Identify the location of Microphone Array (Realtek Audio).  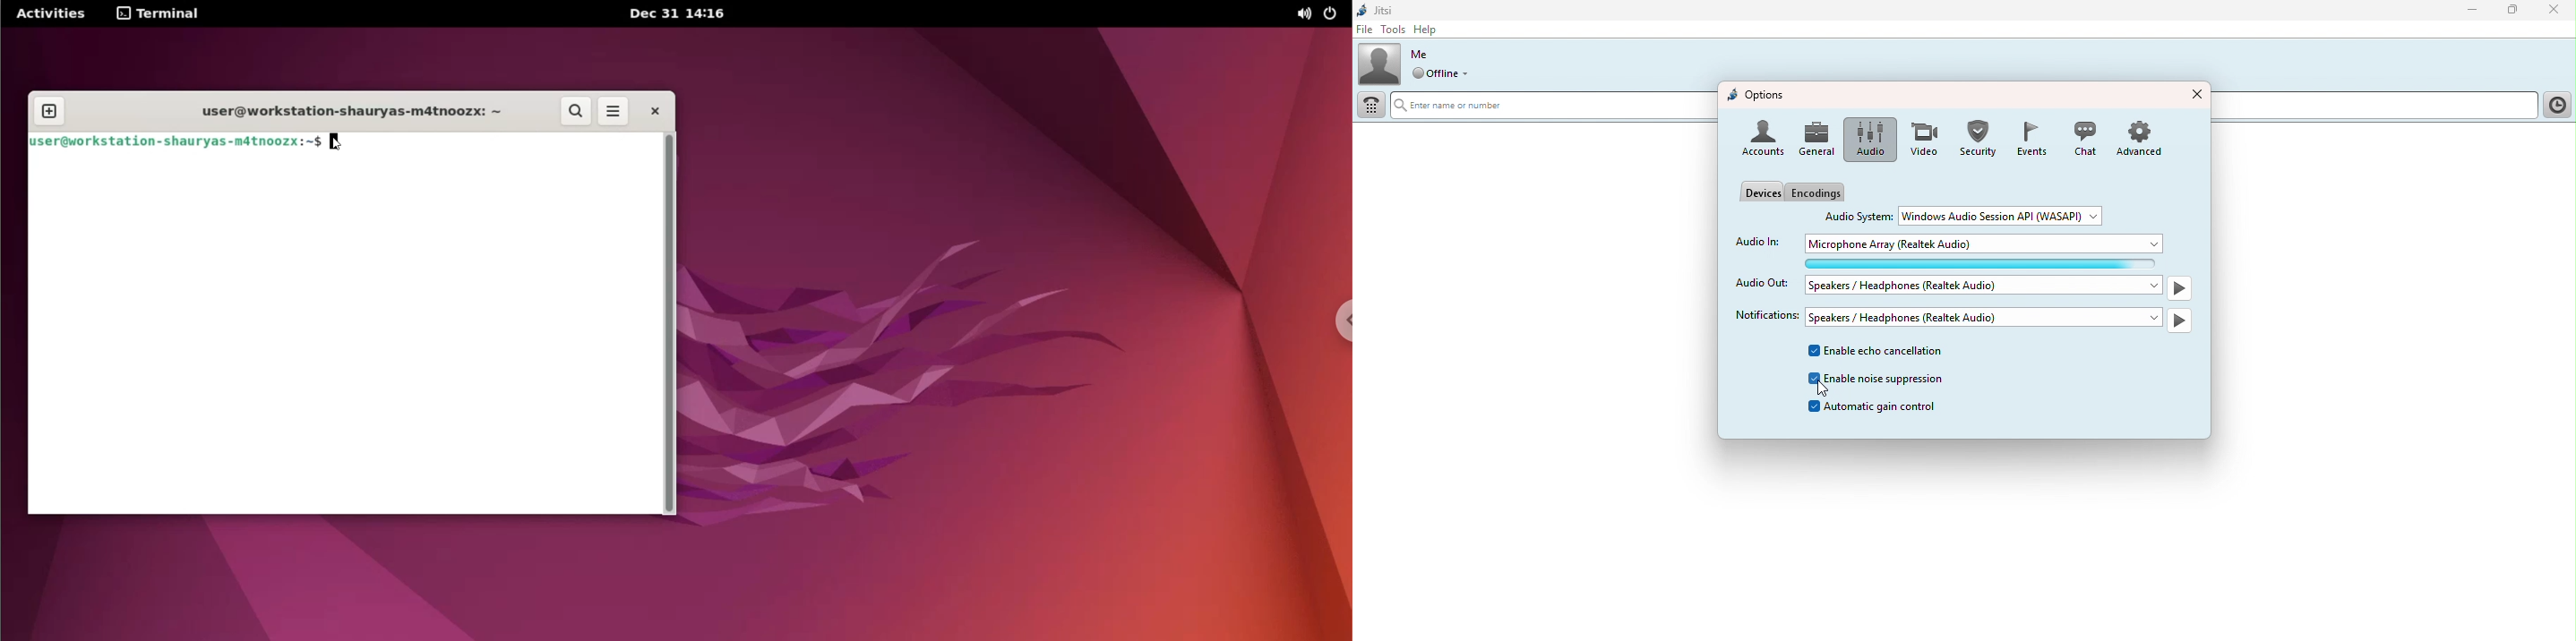
(1988, 244).